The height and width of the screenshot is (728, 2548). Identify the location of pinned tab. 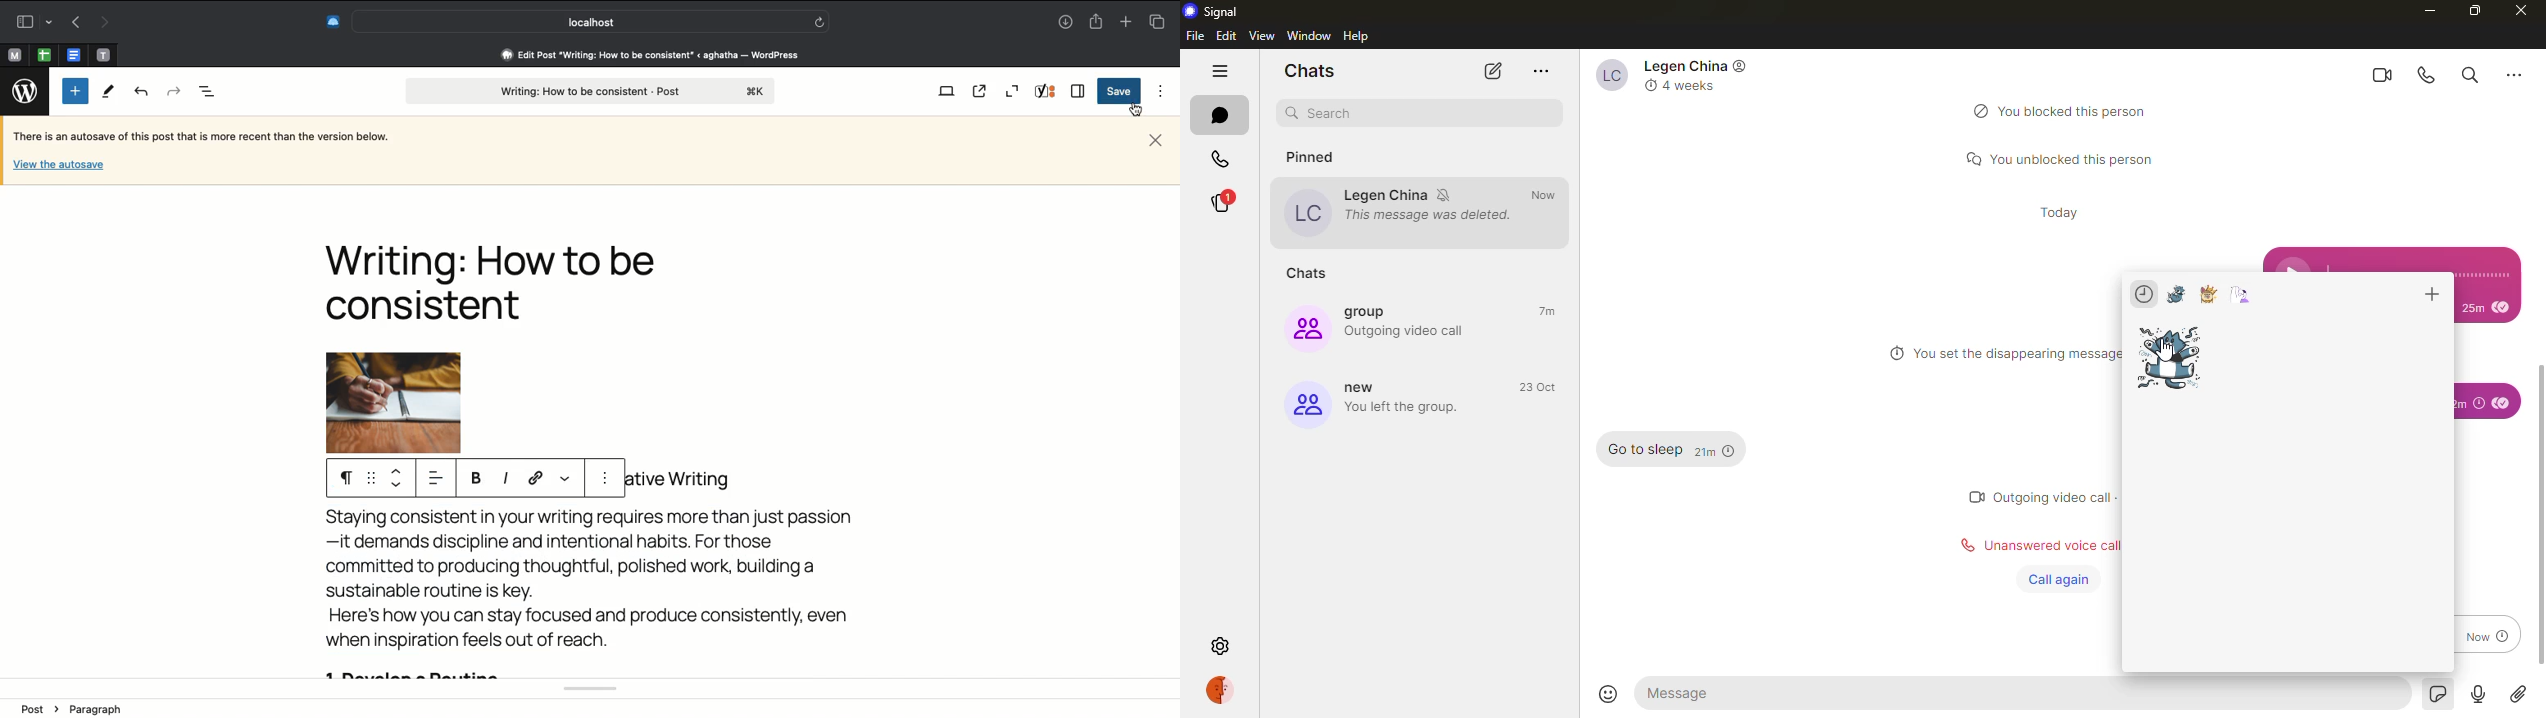
(105, 52).